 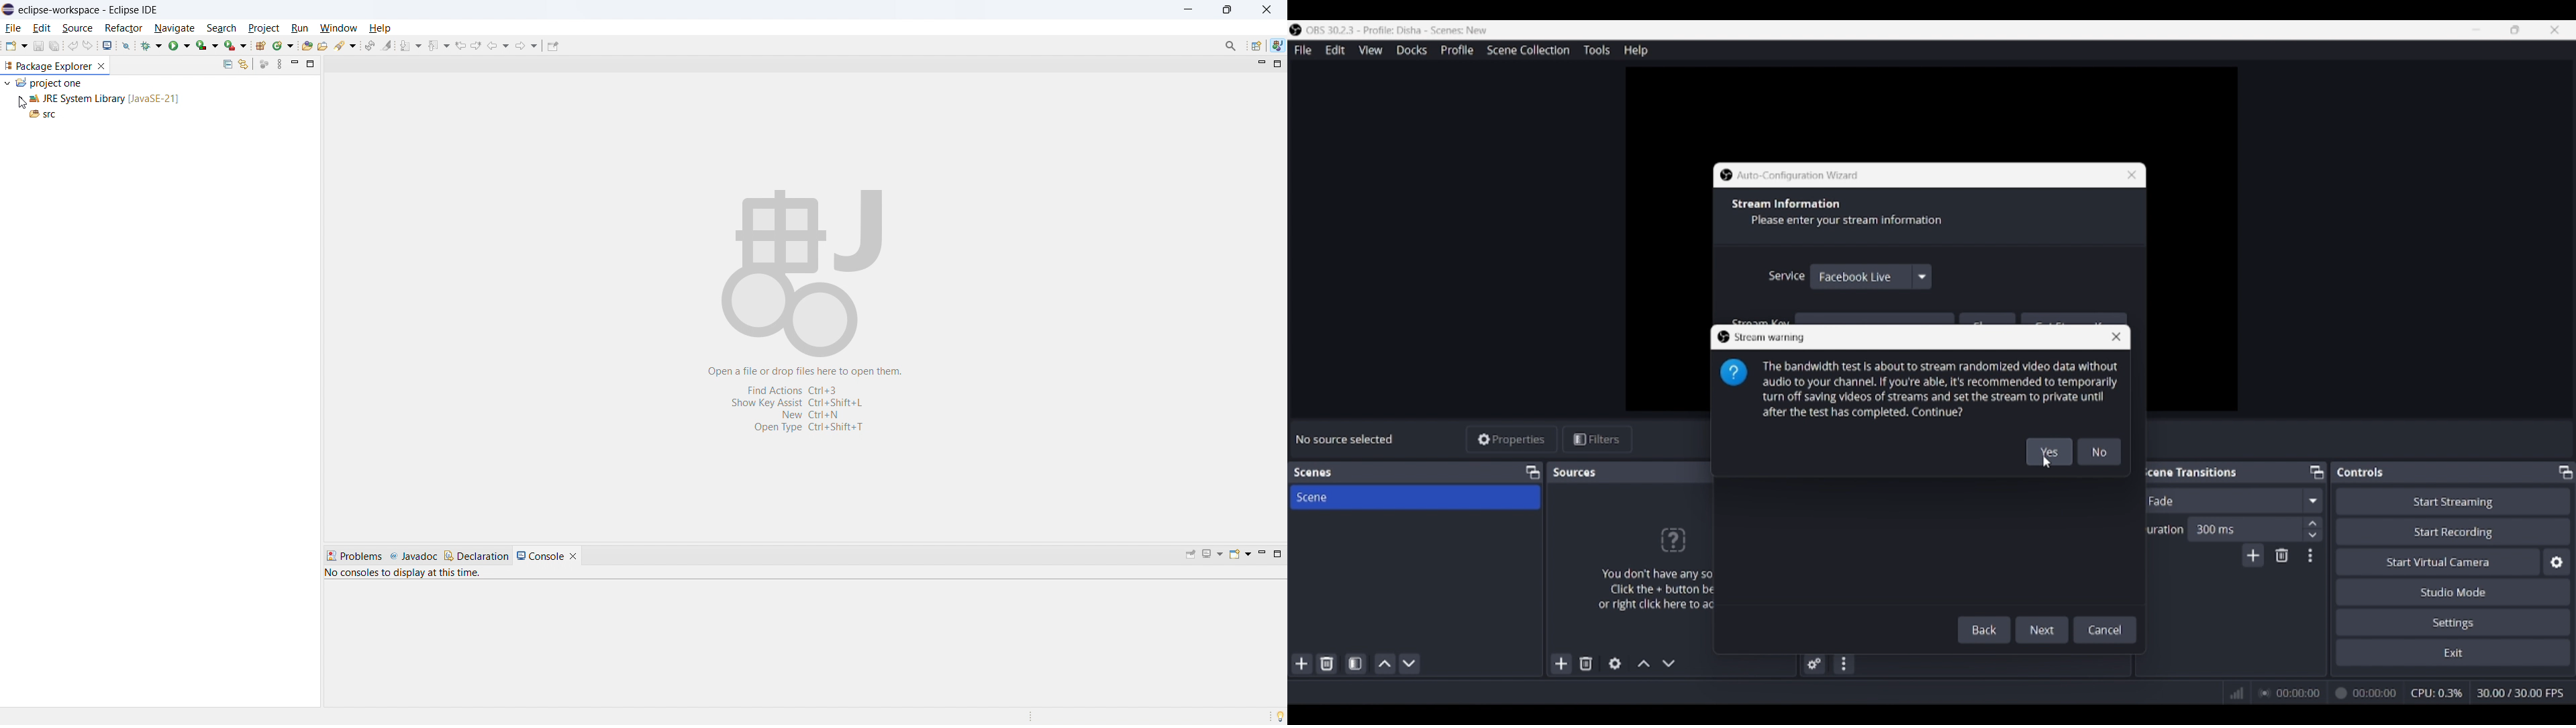 I want to click on View menu, so click(x=1371, y=50).